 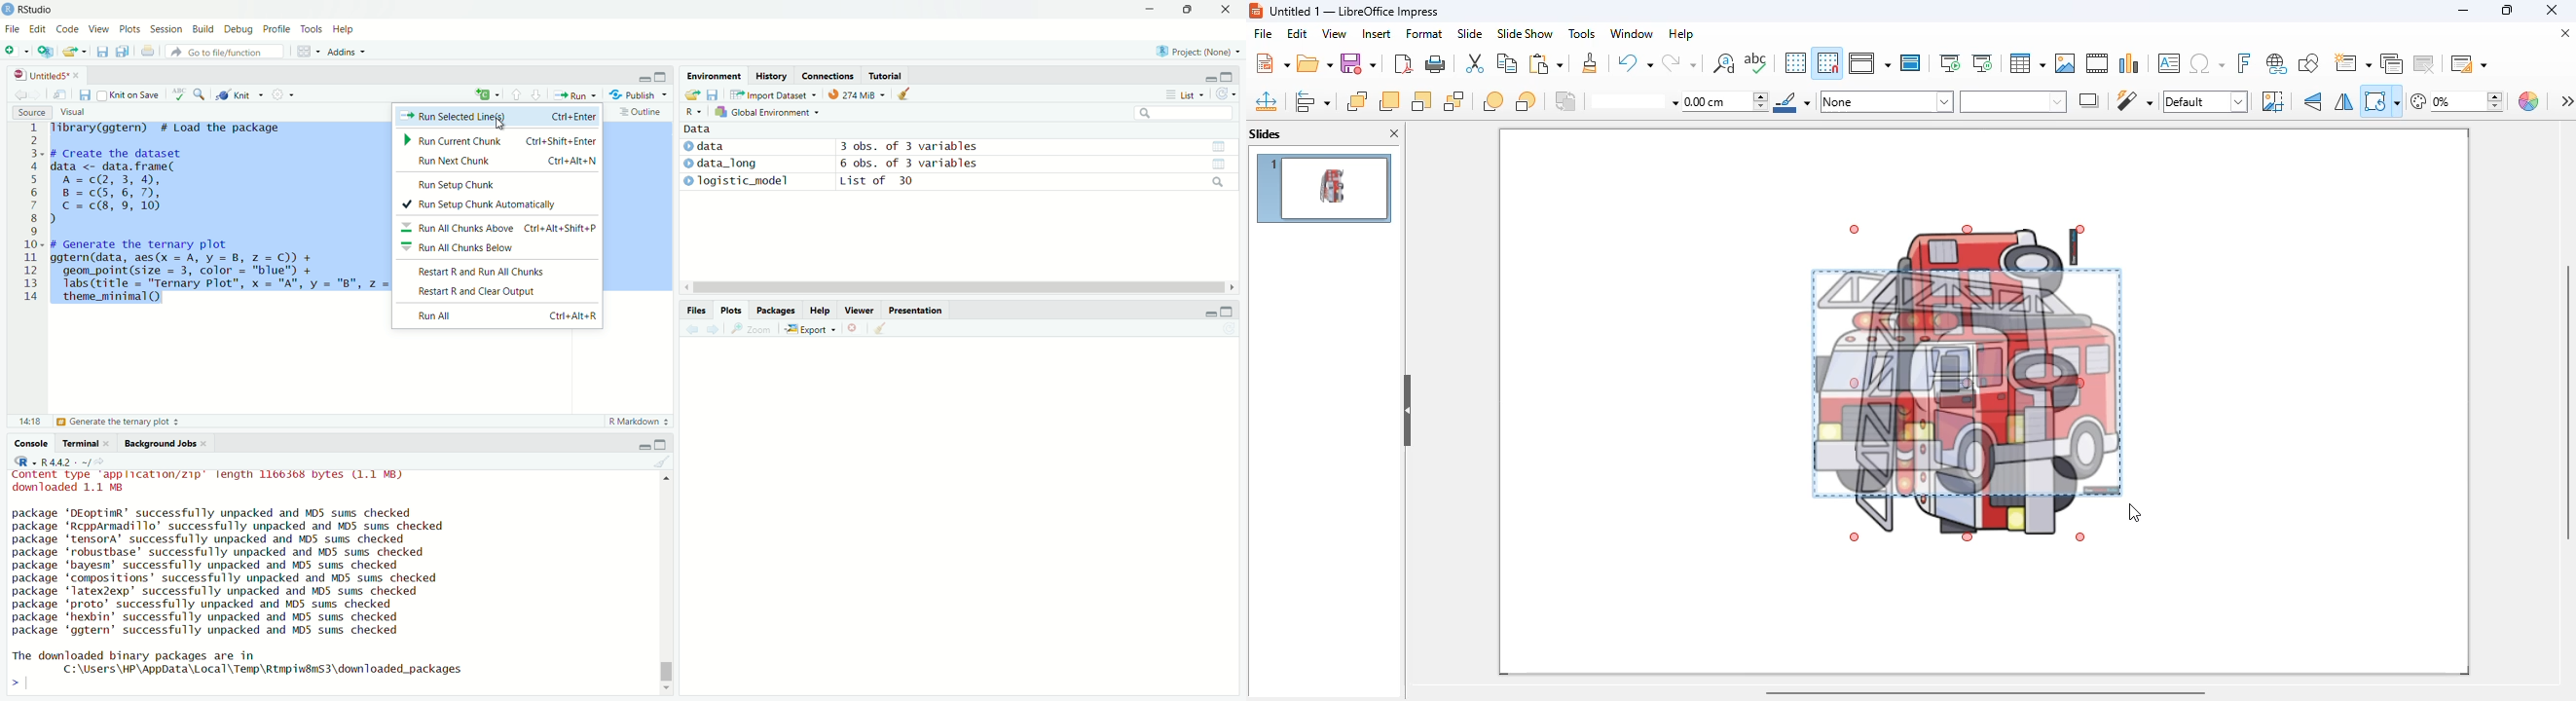 I want to click on Presentation, so click(x=917, y=310).